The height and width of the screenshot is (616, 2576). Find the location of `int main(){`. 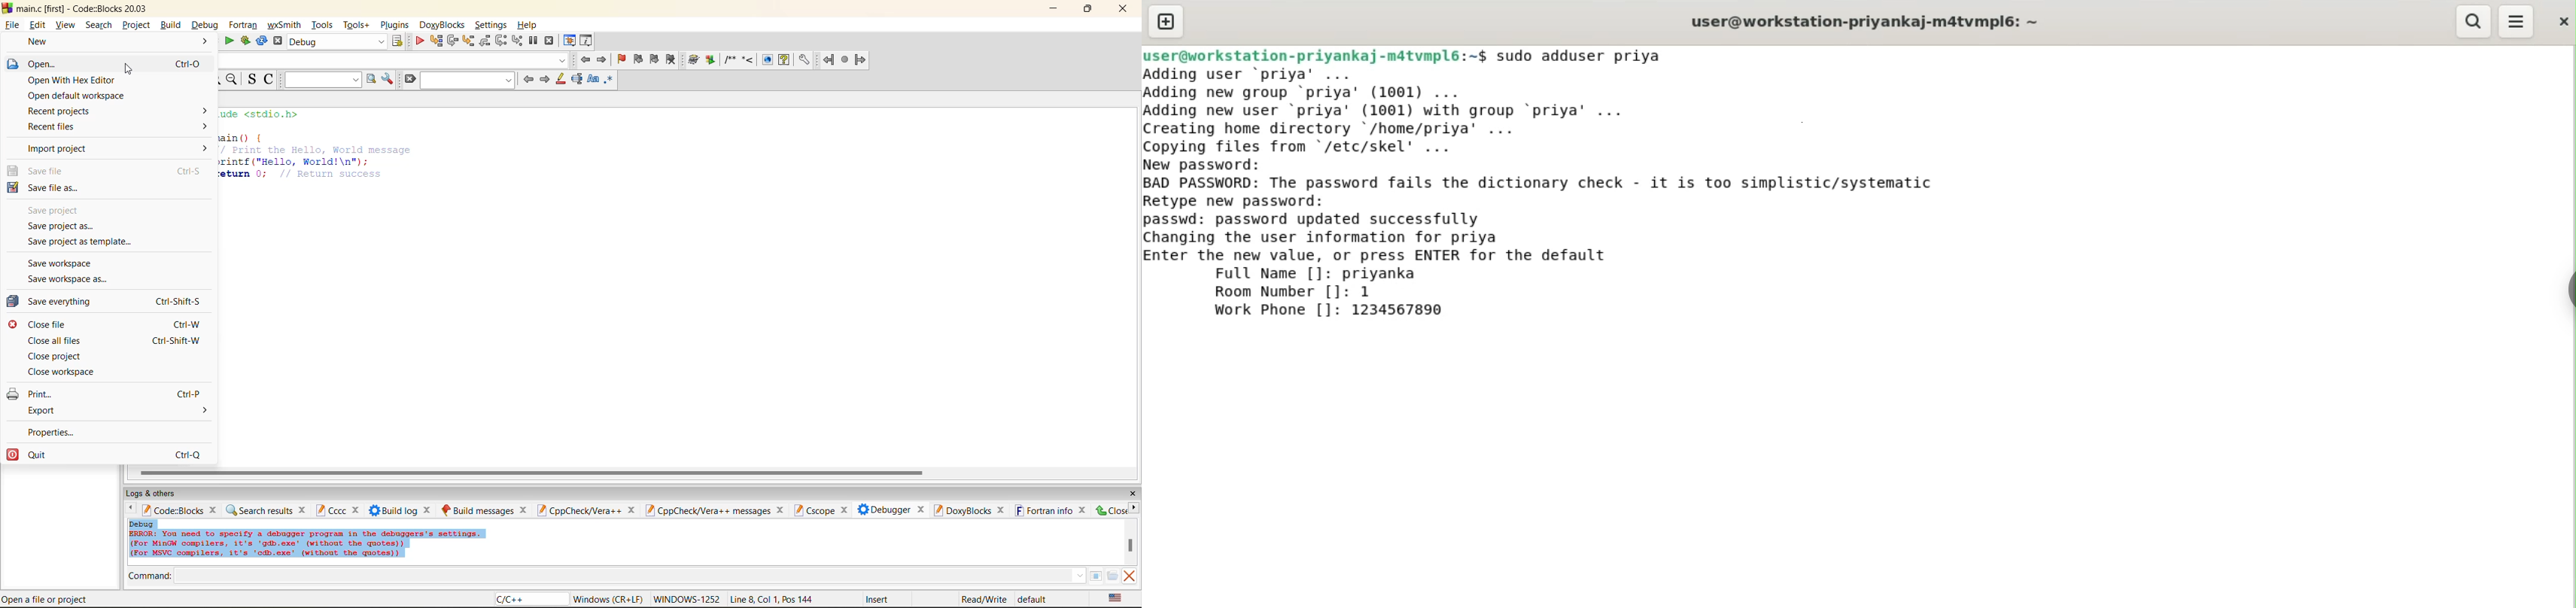

int main(){ is located at coordinates (249, 137).